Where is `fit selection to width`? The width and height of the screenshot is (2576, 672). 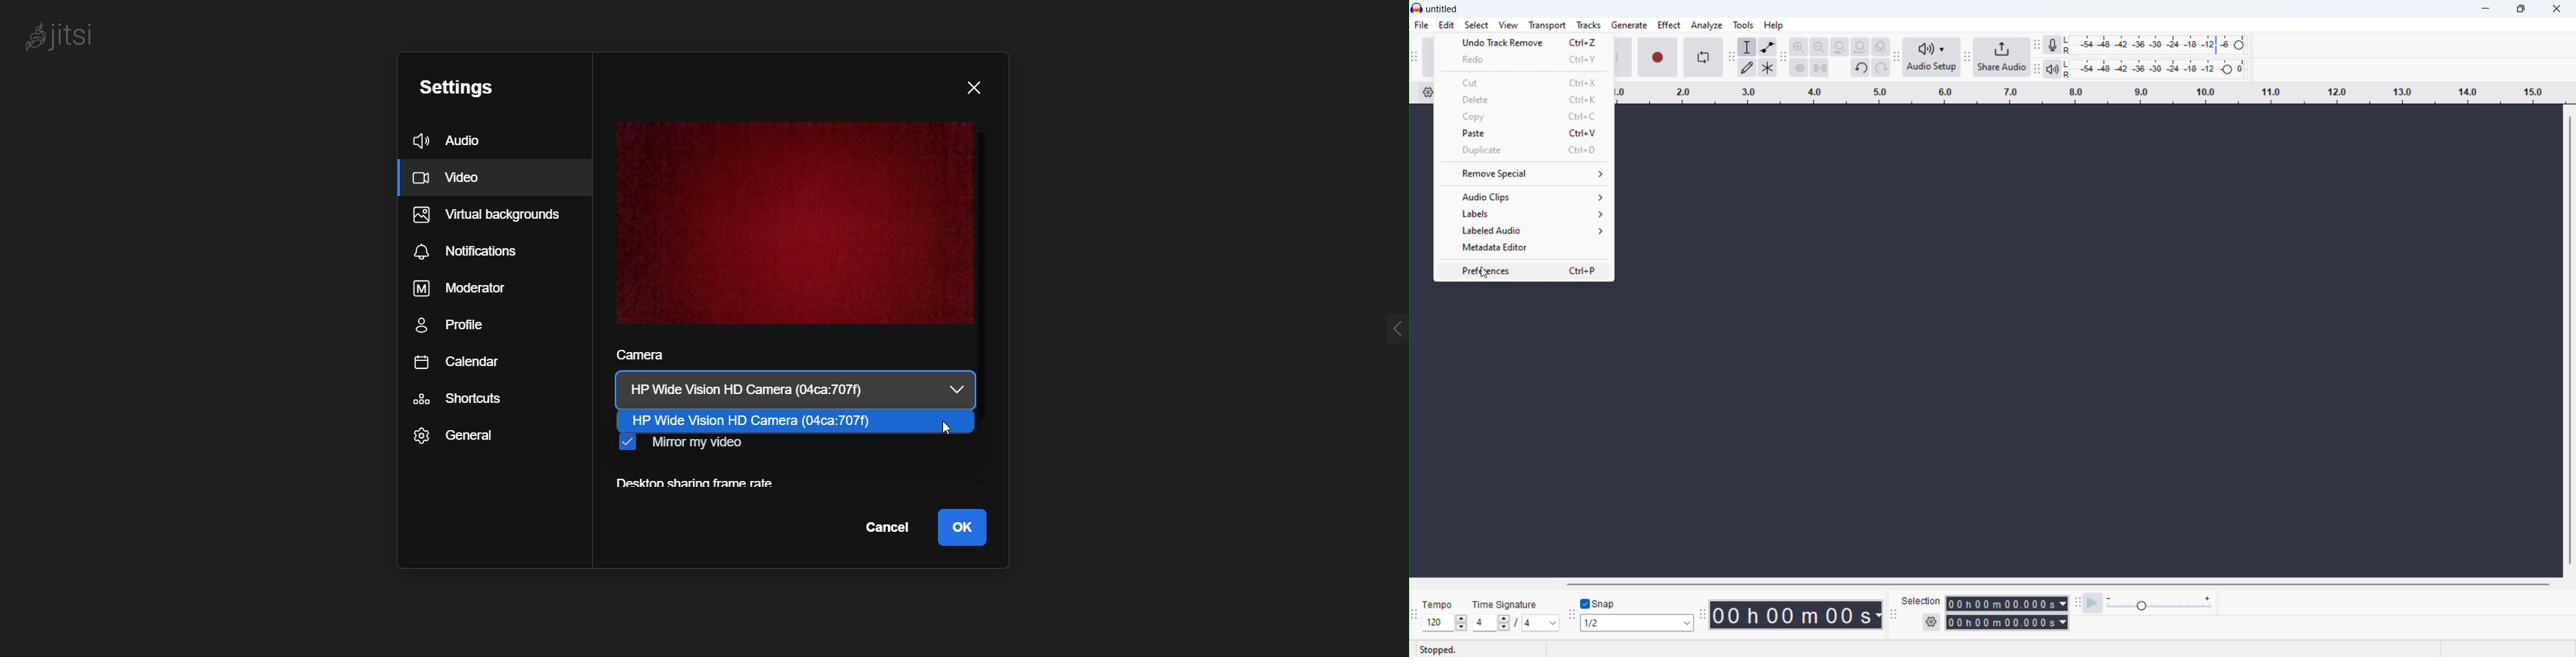
fit selection to width is located at coordinates (1840, 47).